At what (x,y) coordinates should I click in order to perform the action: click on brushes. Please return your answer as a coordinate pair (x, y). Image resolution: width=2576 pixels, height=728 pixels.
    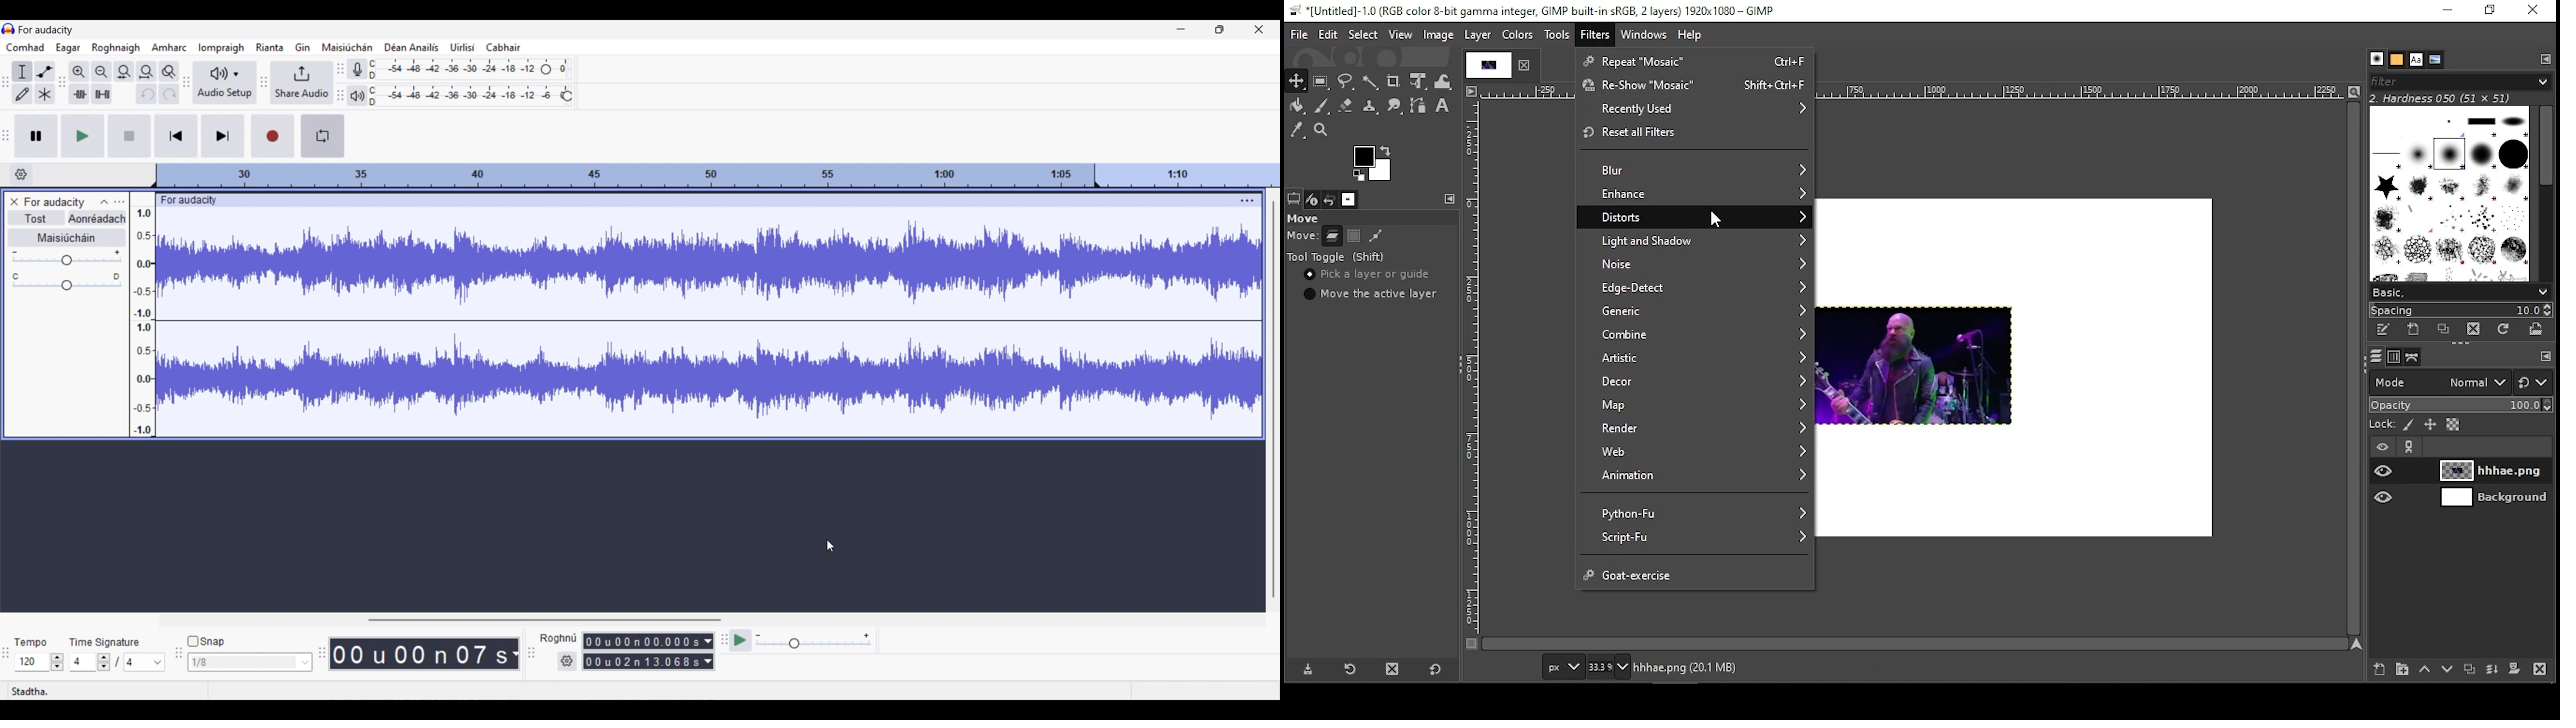
    Looking at the image, I should click on (2377, 59).